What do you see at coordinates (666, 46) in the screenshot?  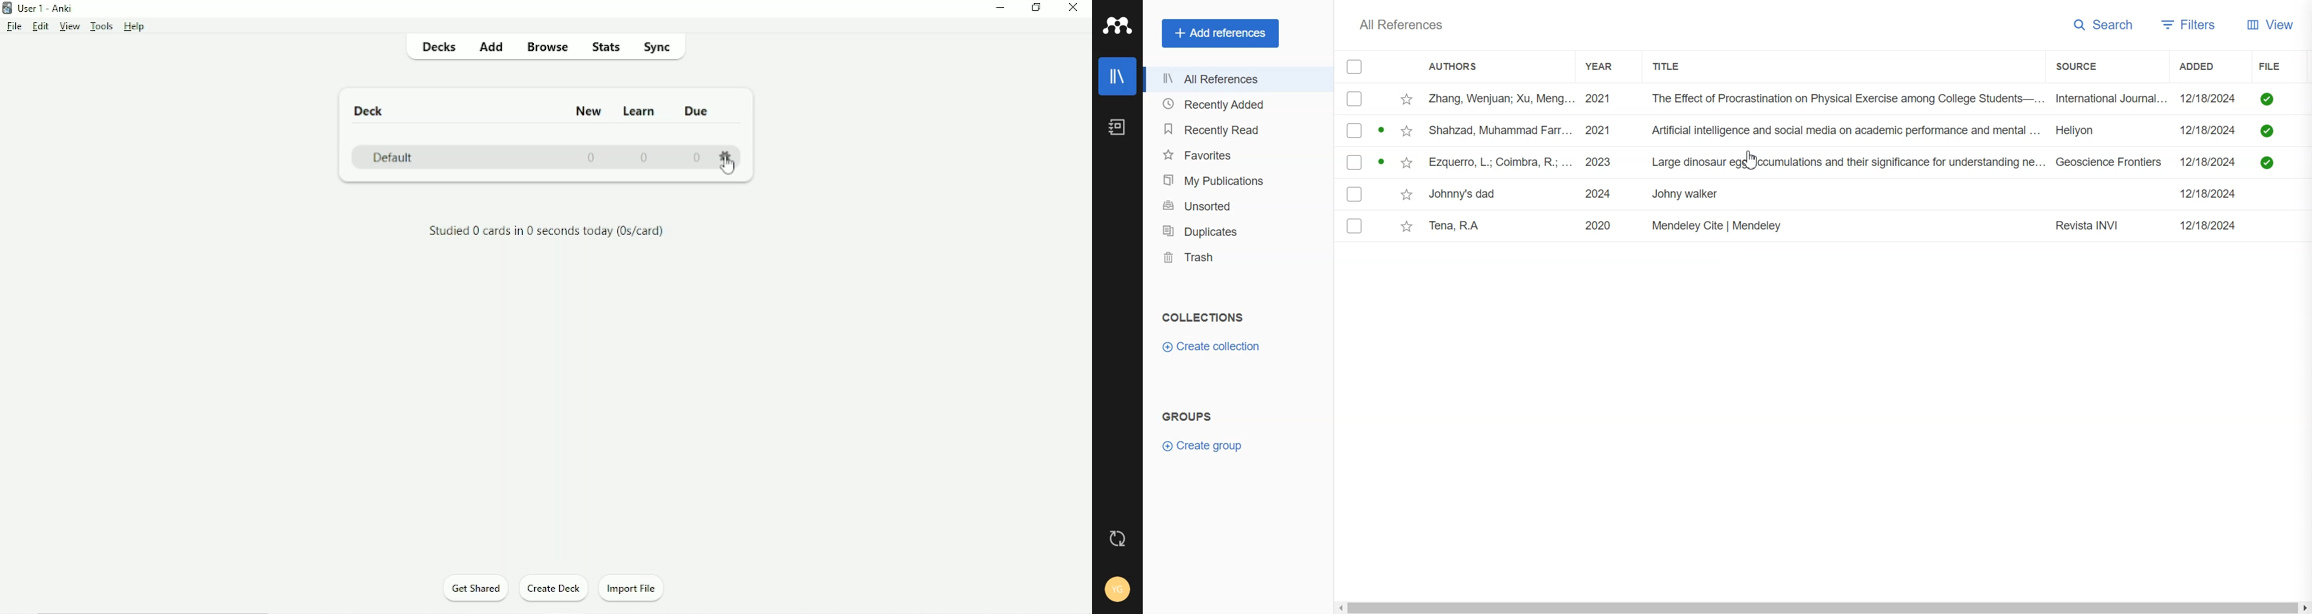 I see `Sync` at bounding box center [666, 46].